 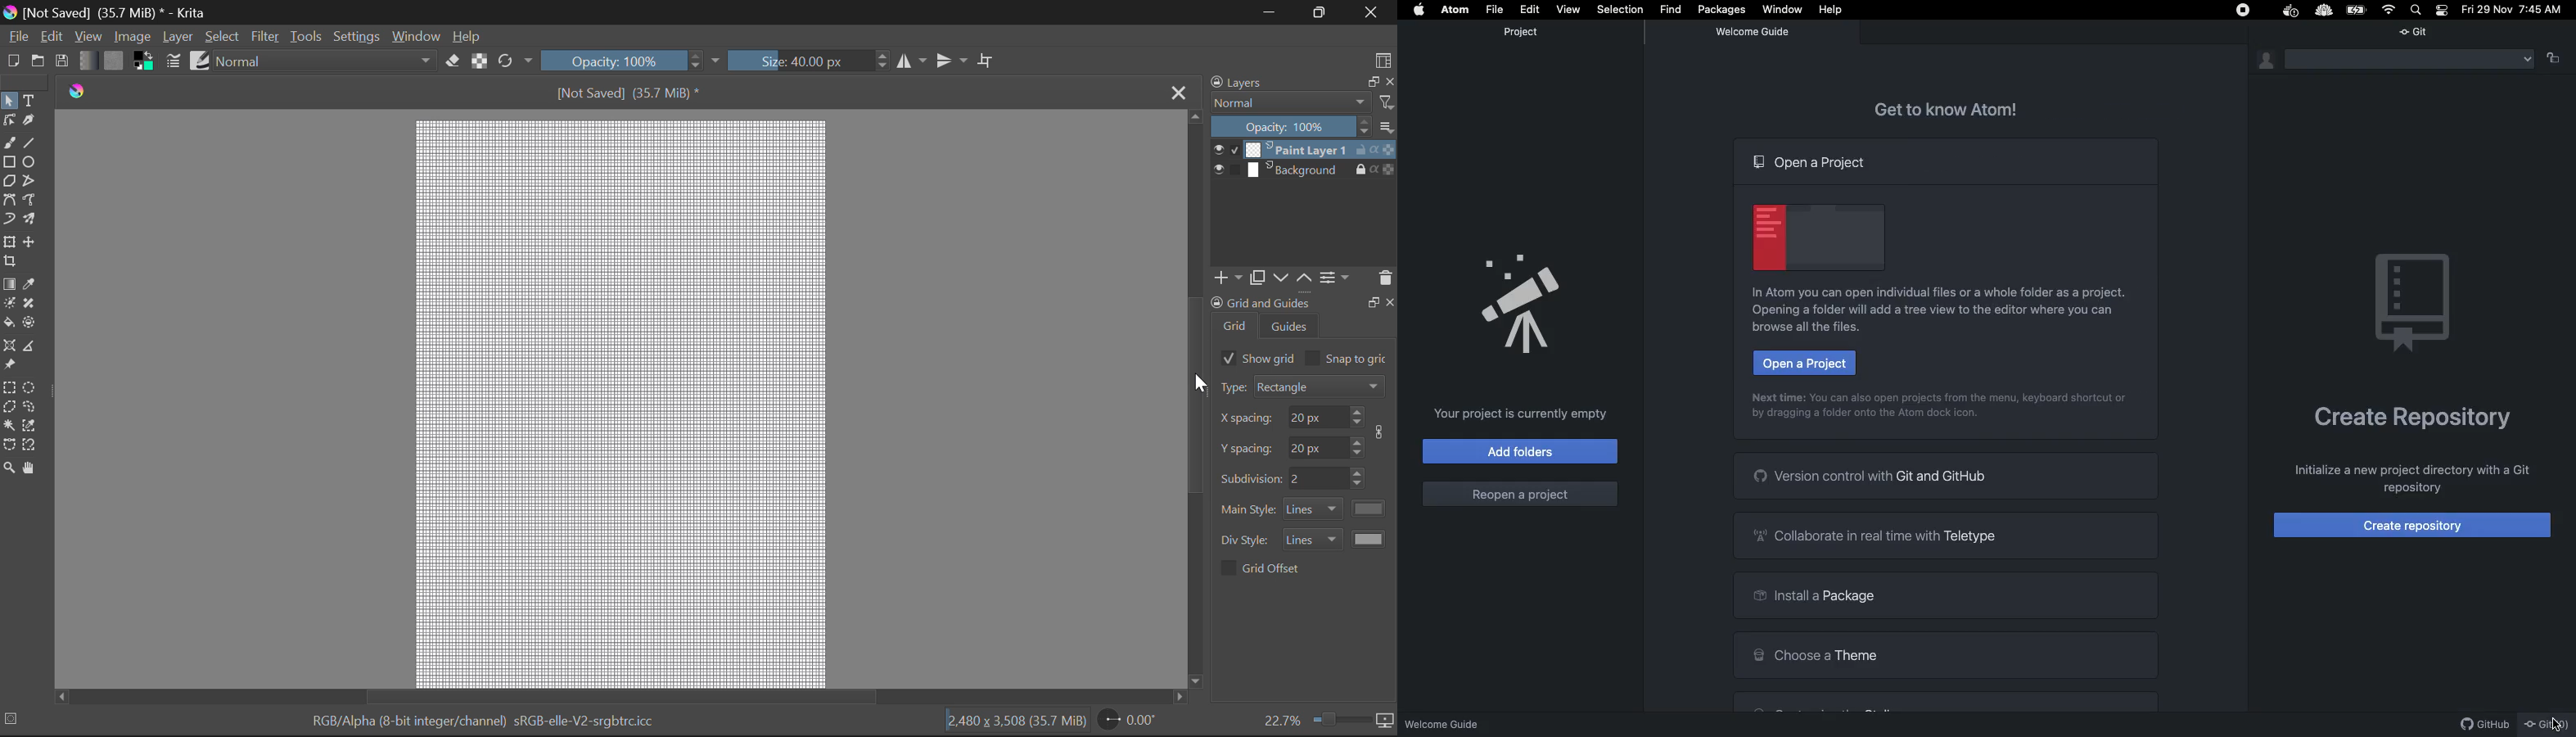 What do you see at coordinates (1358, 417) in the screenshot?
I see `Increase or decrease` at bounding box center [1358, 417].